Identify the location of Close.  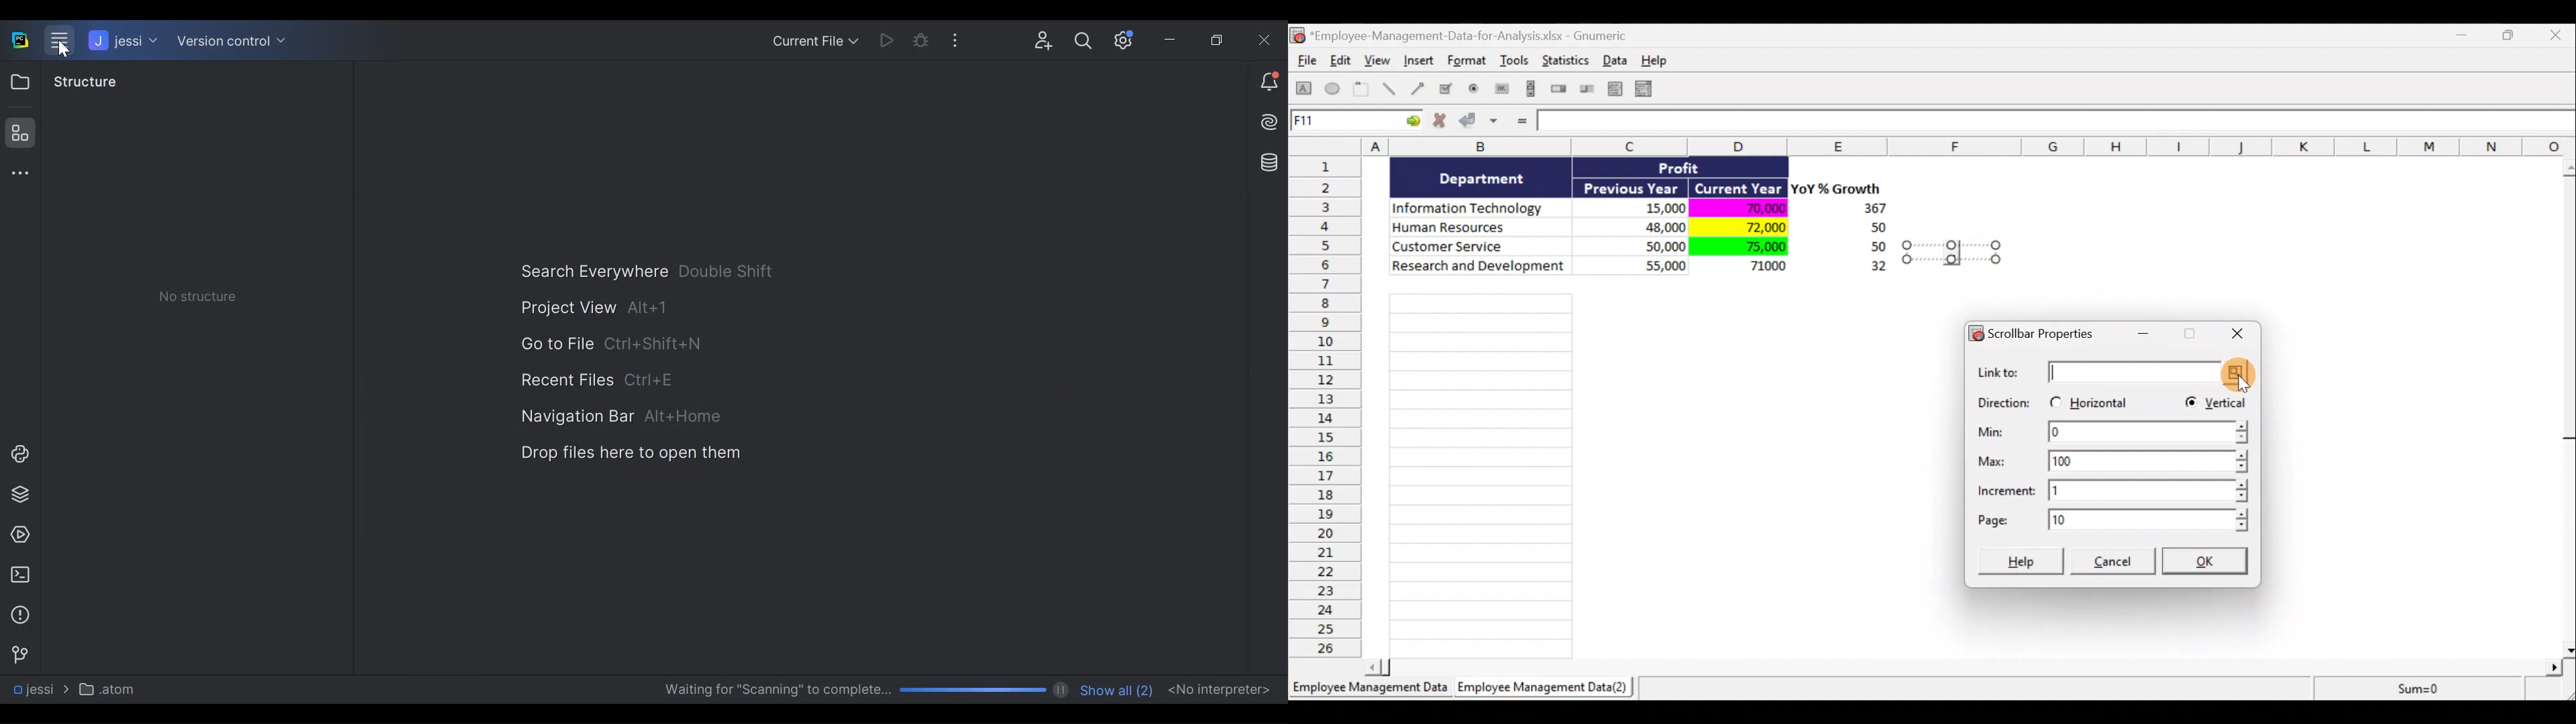
(2559, 36).